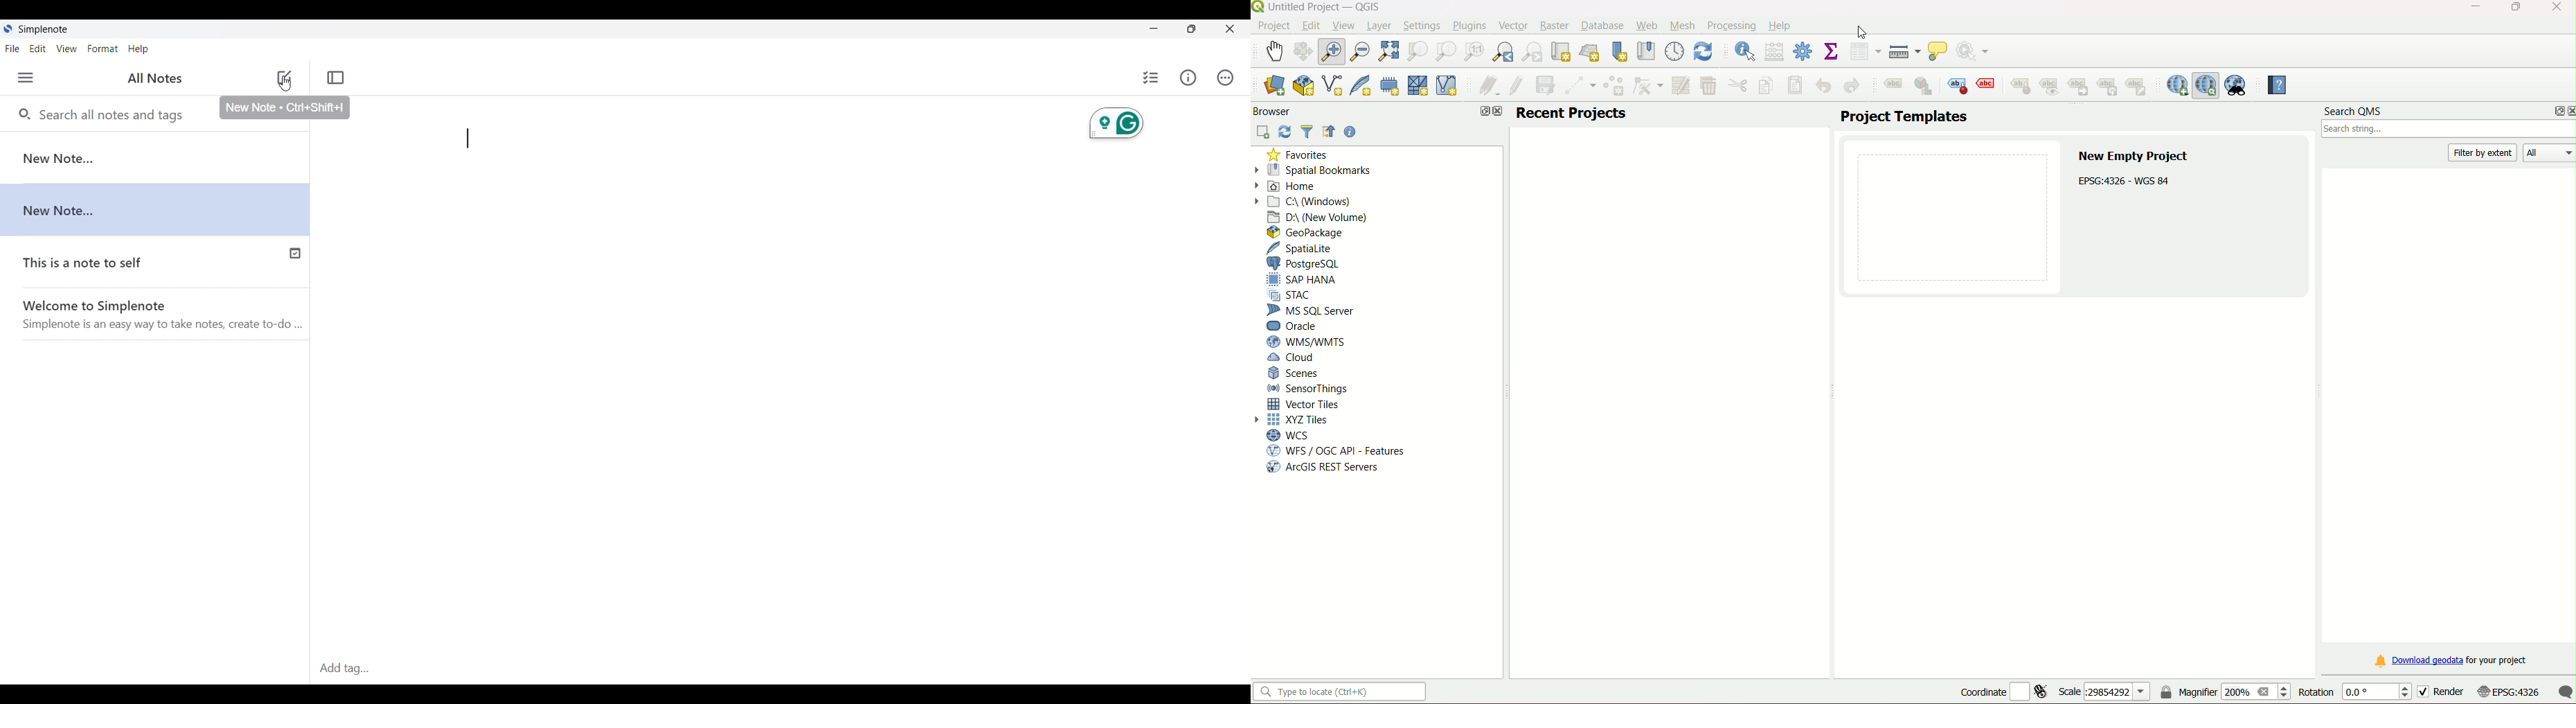 The height and width of the screenshot is (728, 2576). I want to click on Add tag, so click(777, 669).